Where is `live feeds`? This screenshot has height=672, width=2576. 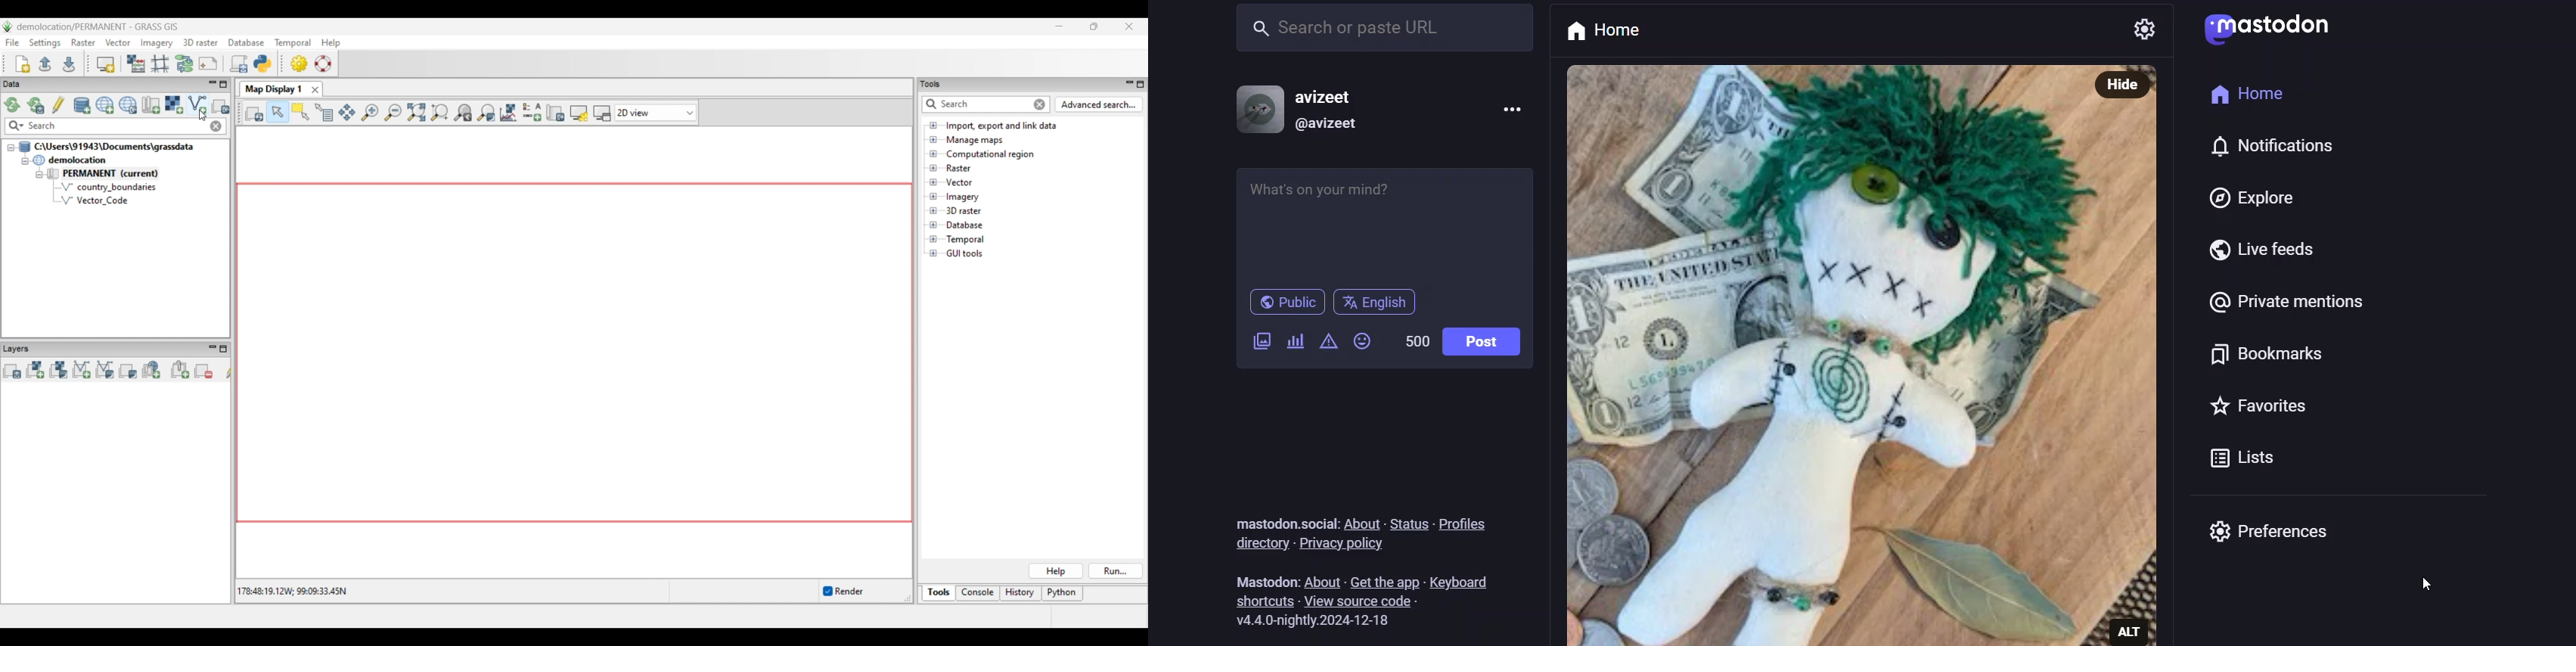 live feeds is located at coordinates (2260, 253).